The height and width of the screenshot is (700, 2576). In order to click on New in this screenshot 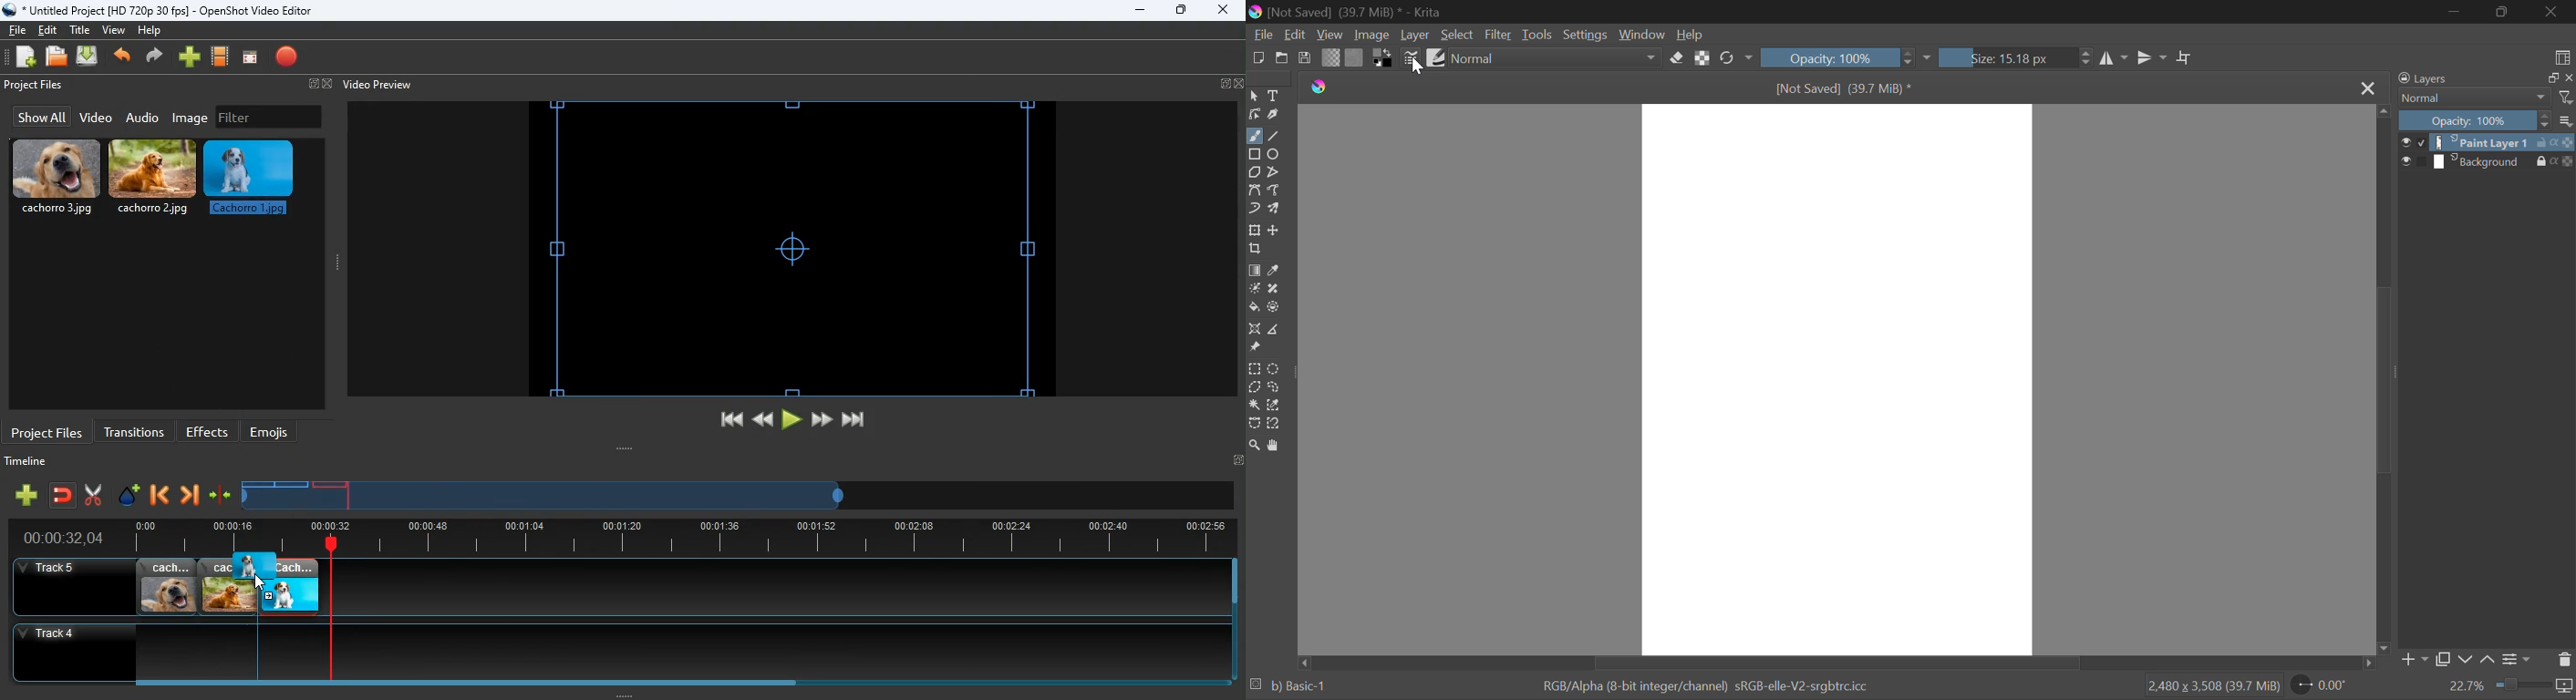, I will do `click(1258, 57)`.